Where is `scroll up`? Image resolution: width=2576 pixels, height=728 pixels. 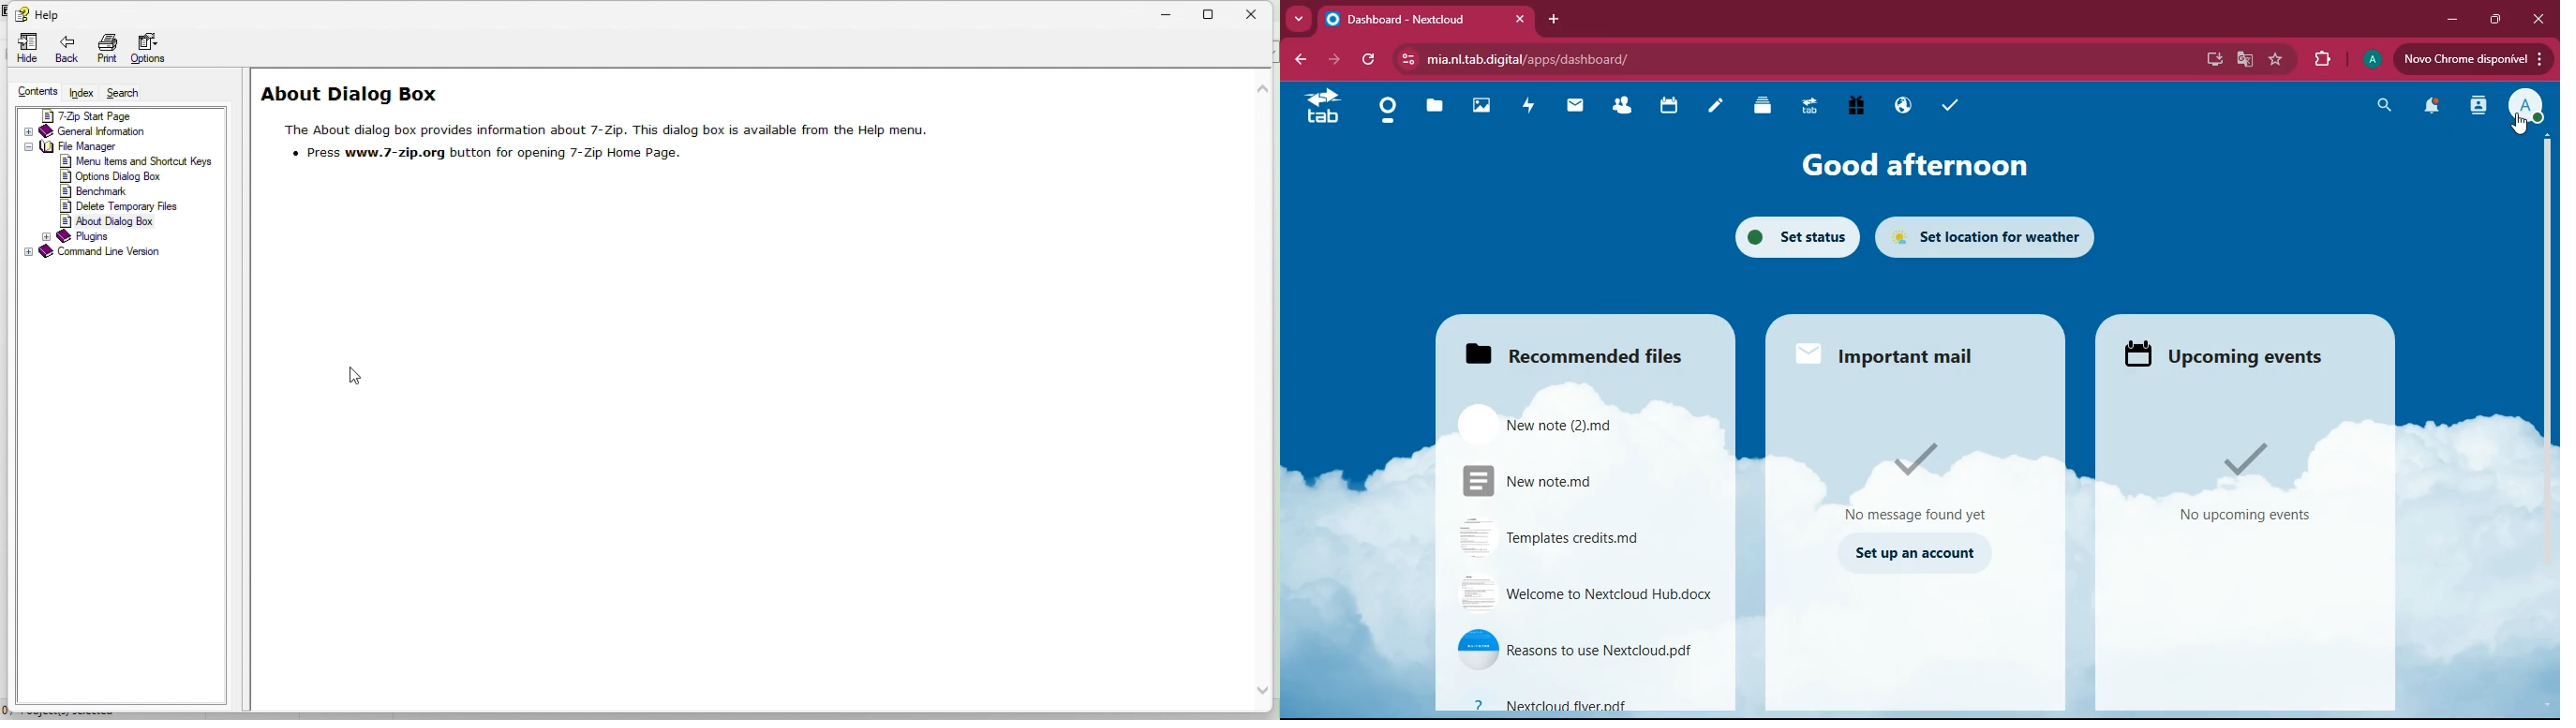
scroll up is located at coordinates (1264, 88).